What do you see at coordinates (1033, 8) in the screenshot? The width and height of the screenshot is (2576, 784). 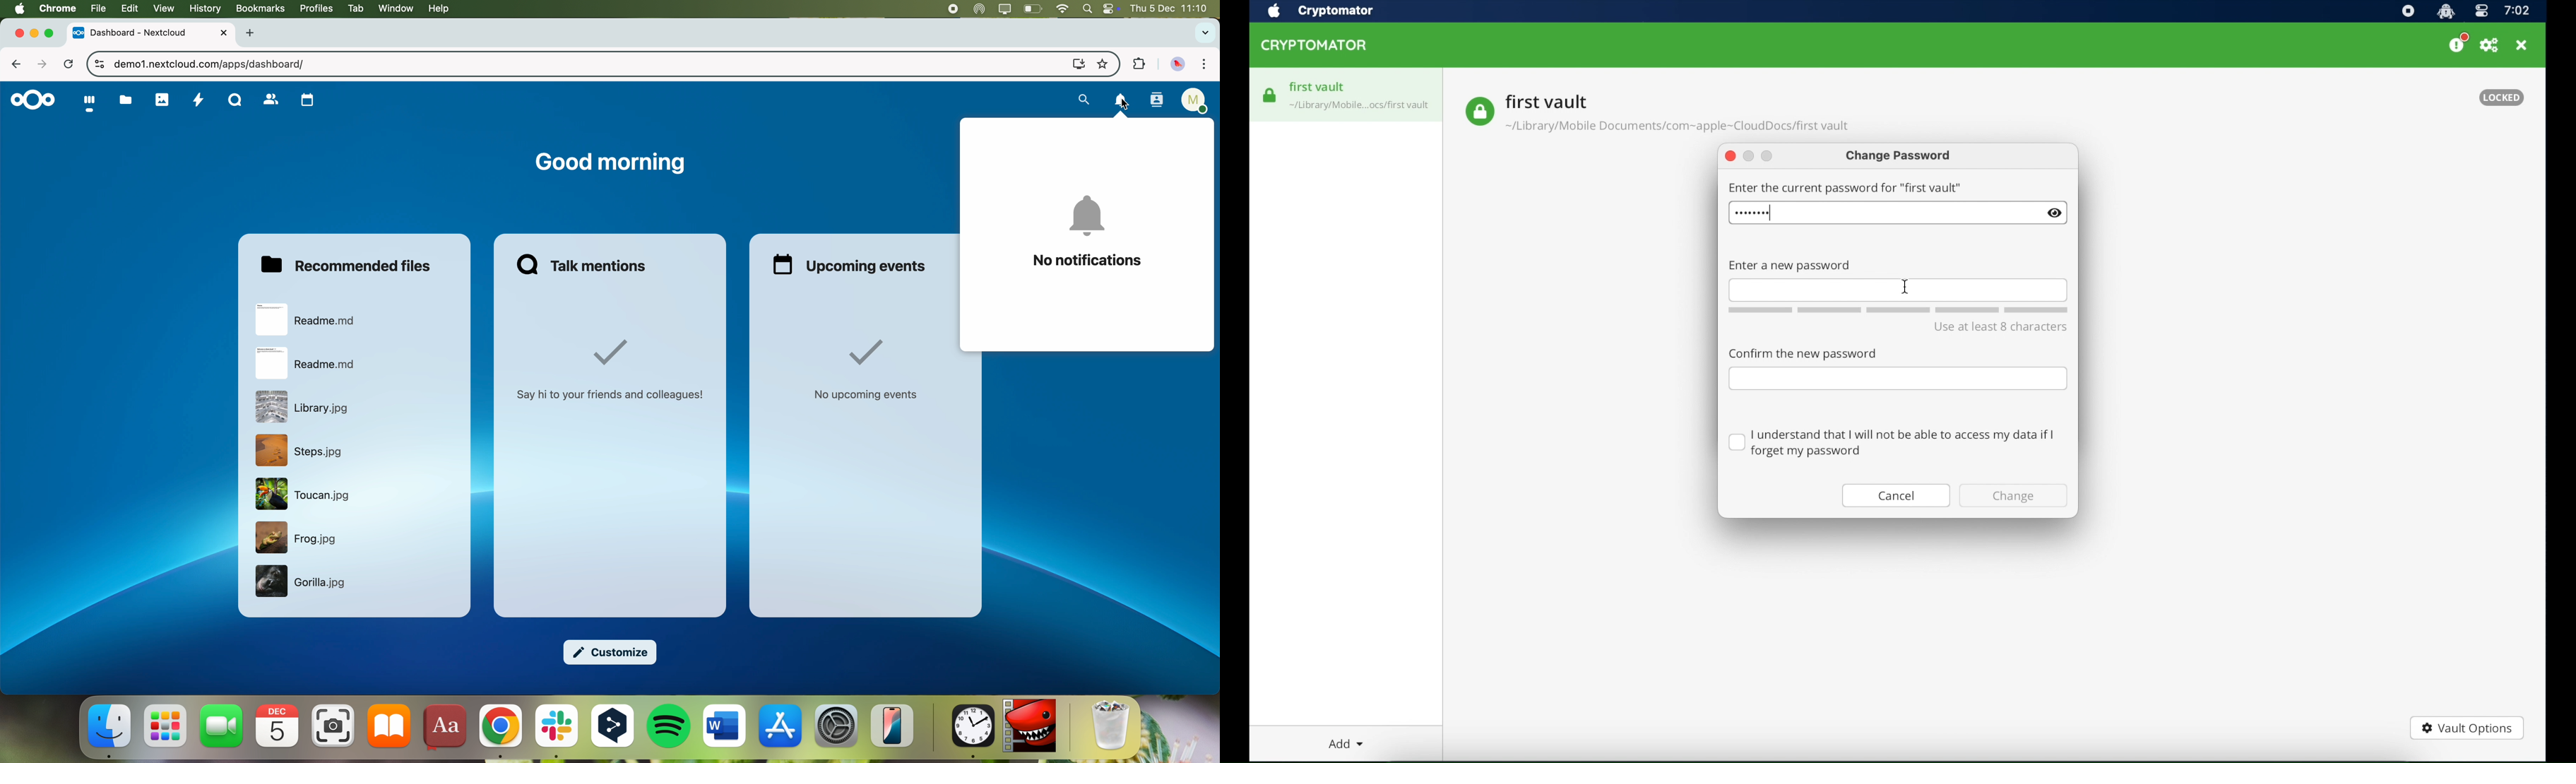 I see `battery` at bounding box center [1033, 8].